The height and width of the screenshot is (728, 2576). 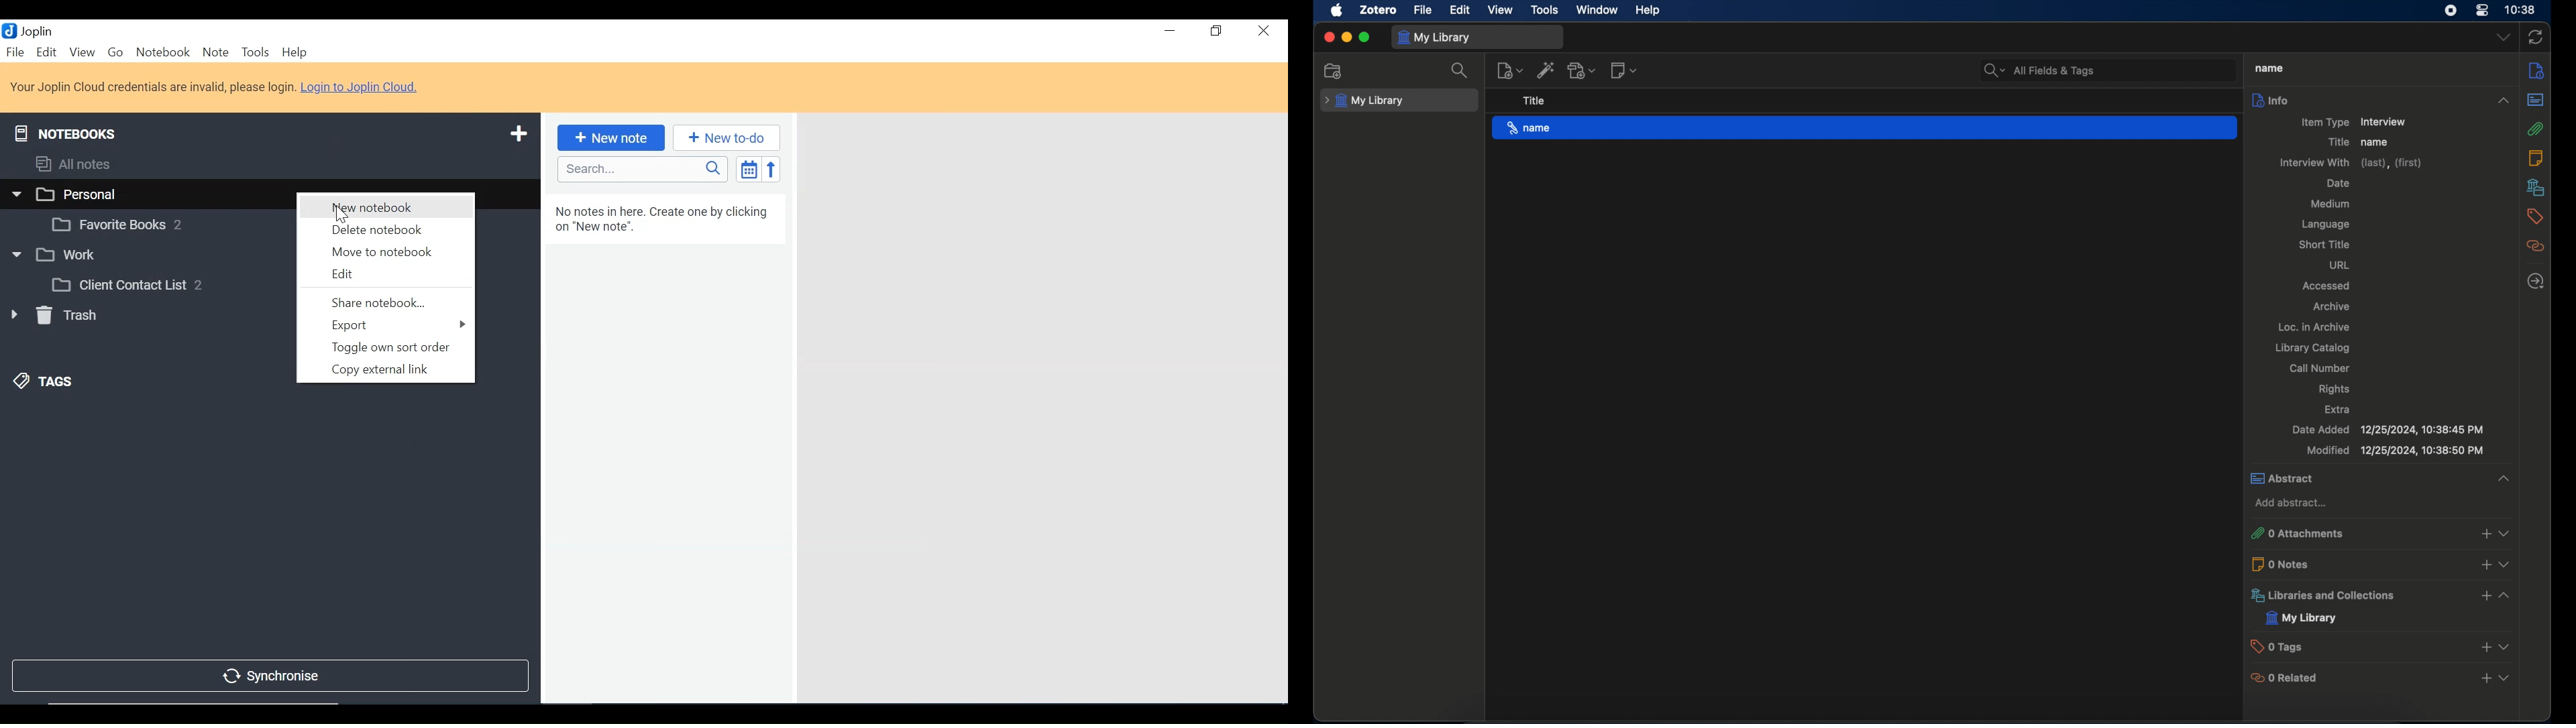 What do you see at coordinates (294, 53) in the screenshot?
I see `Help` at bounding box center [294, 53].